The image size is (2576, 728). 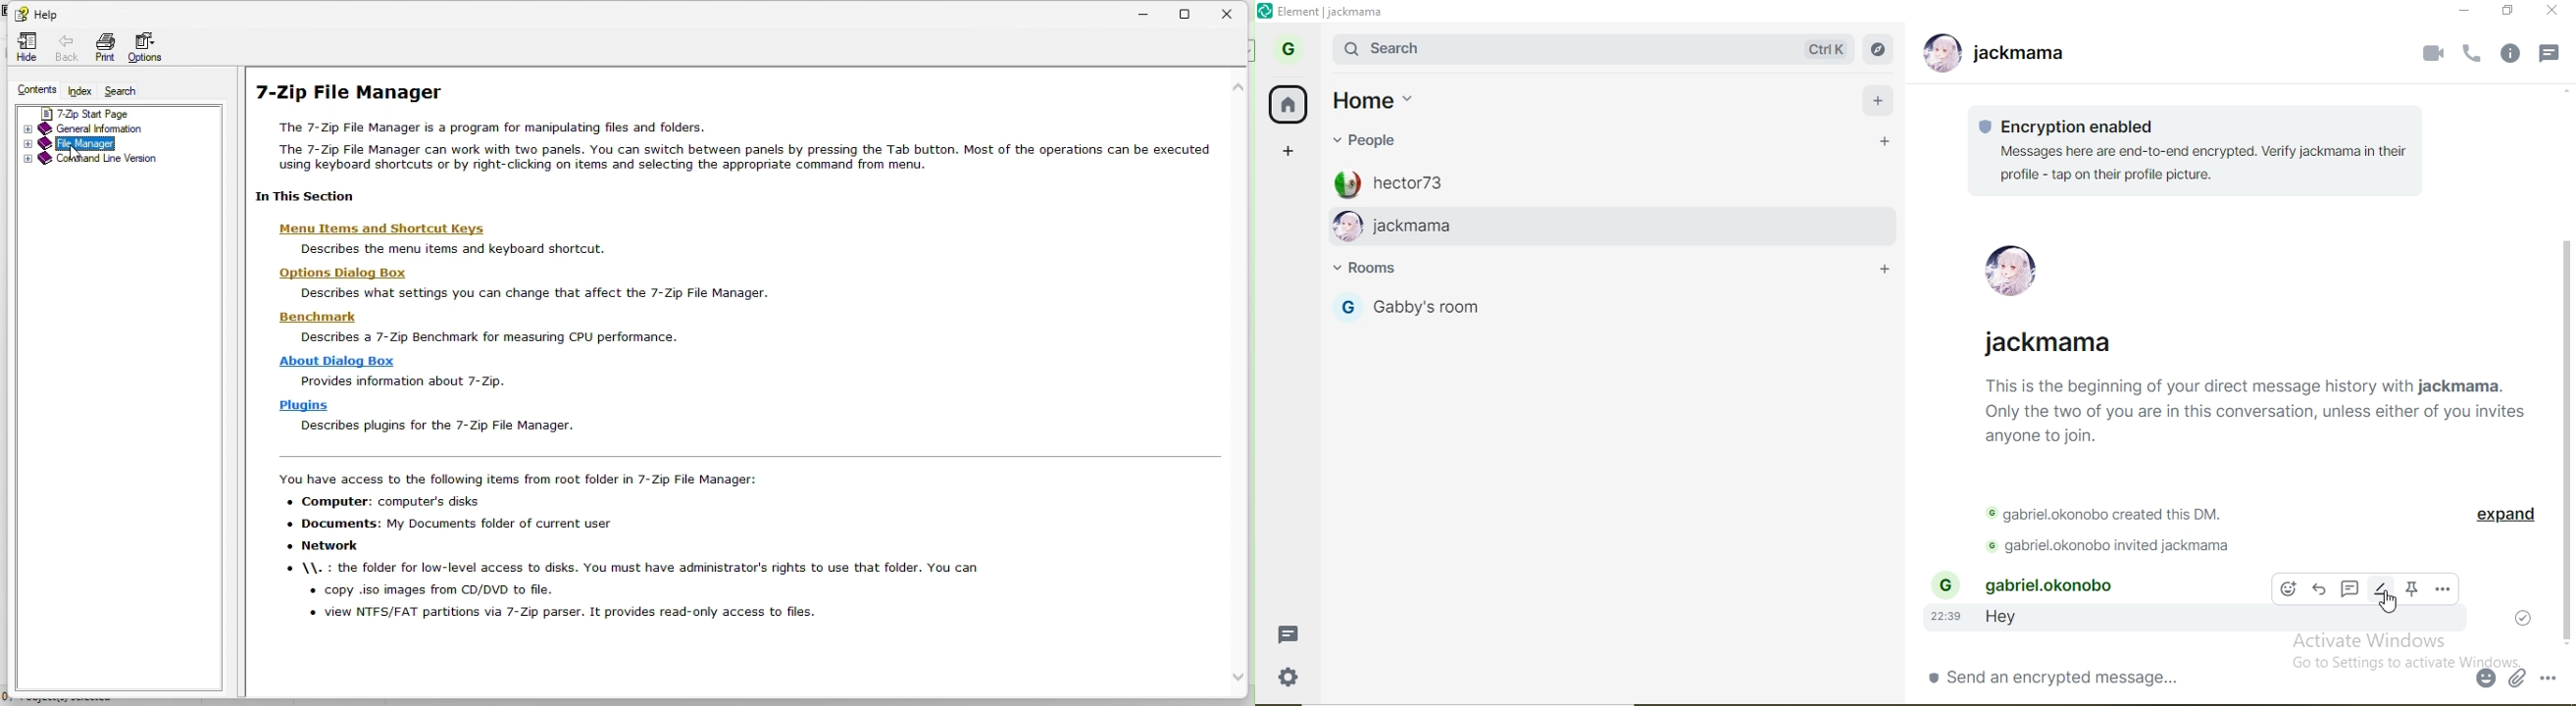 I want to click on profile image, so click(x=1942, y=50).